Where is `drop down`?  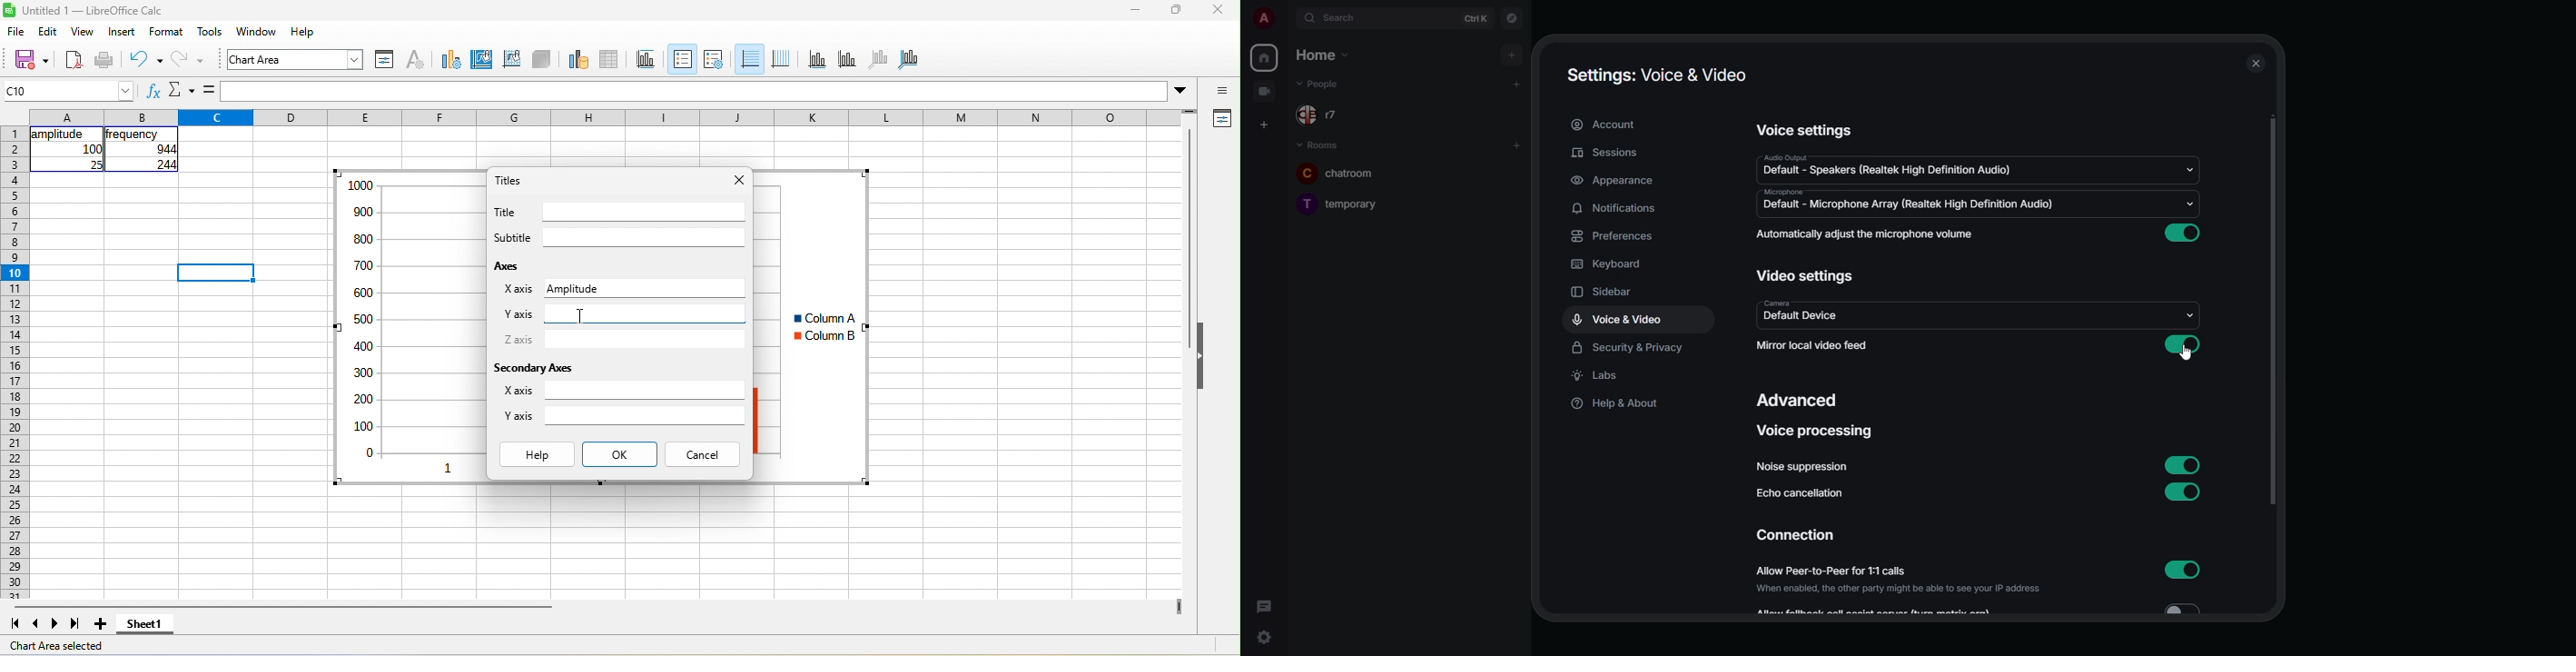
drop down is located at coordinates (2190, 169).